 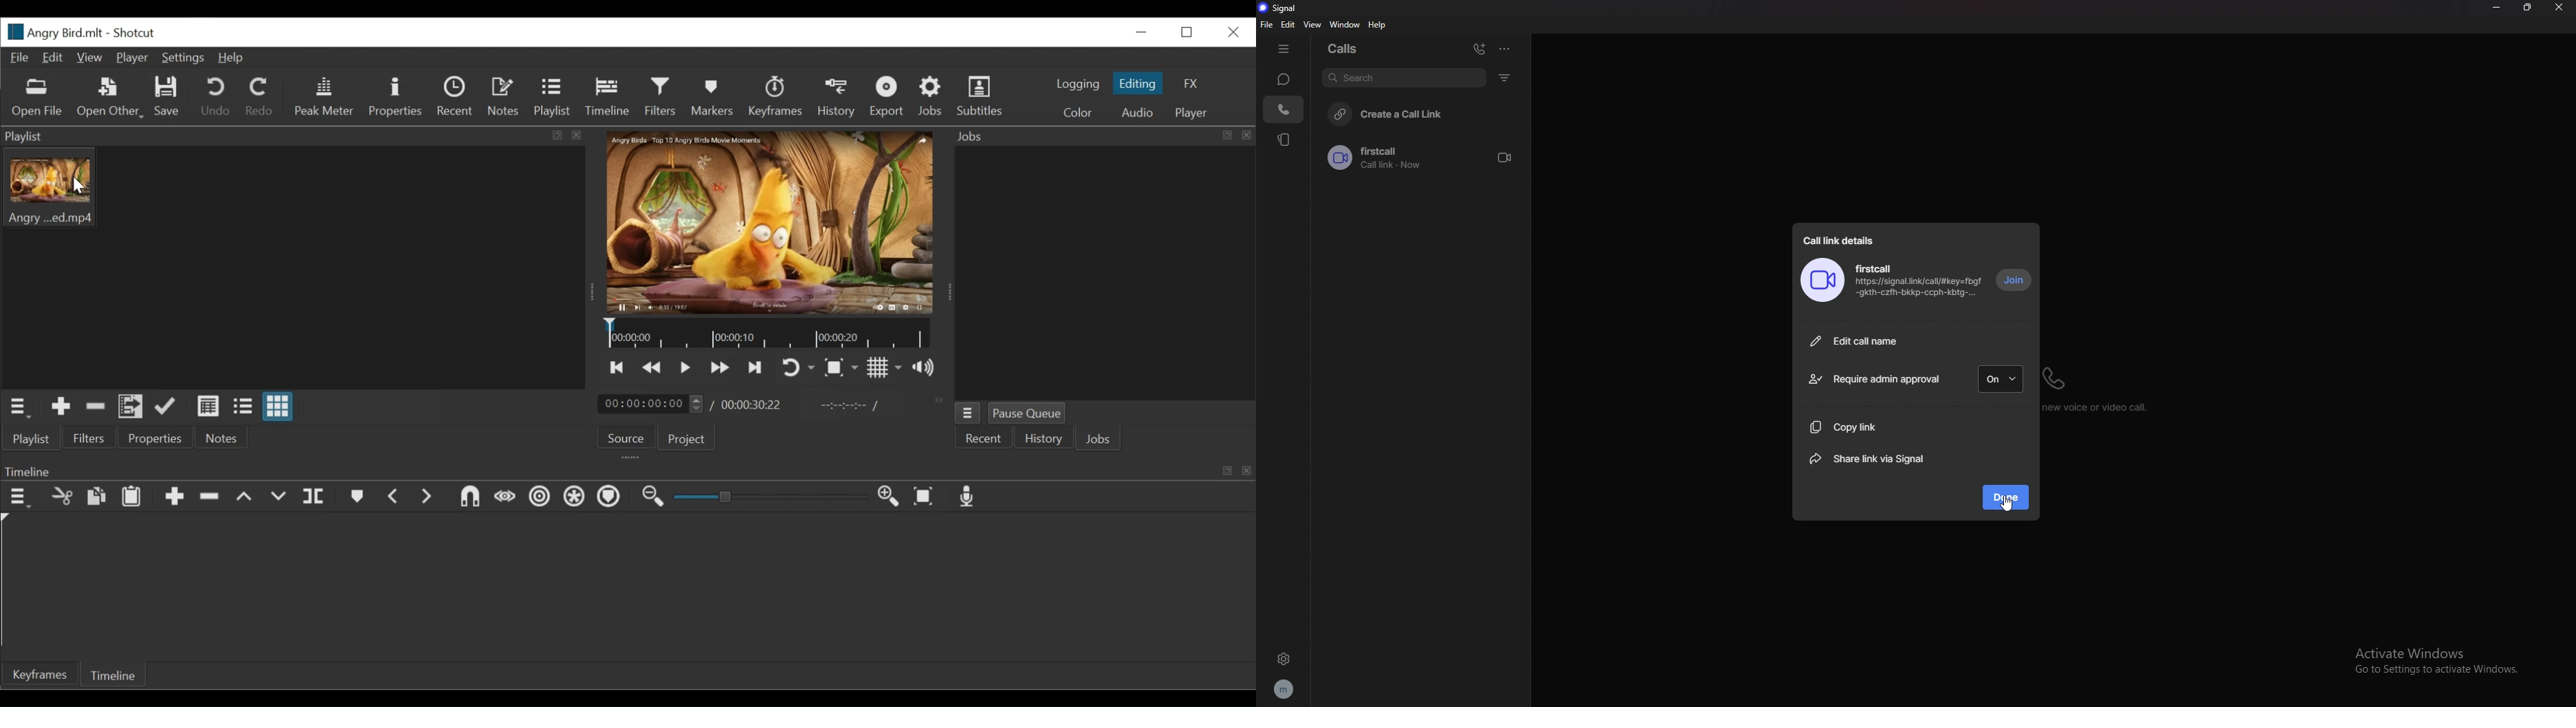 What do you see at coordinates (1874, 459) in the screenshot?
I see `share link via signal` at bounding box center [1874, 459].